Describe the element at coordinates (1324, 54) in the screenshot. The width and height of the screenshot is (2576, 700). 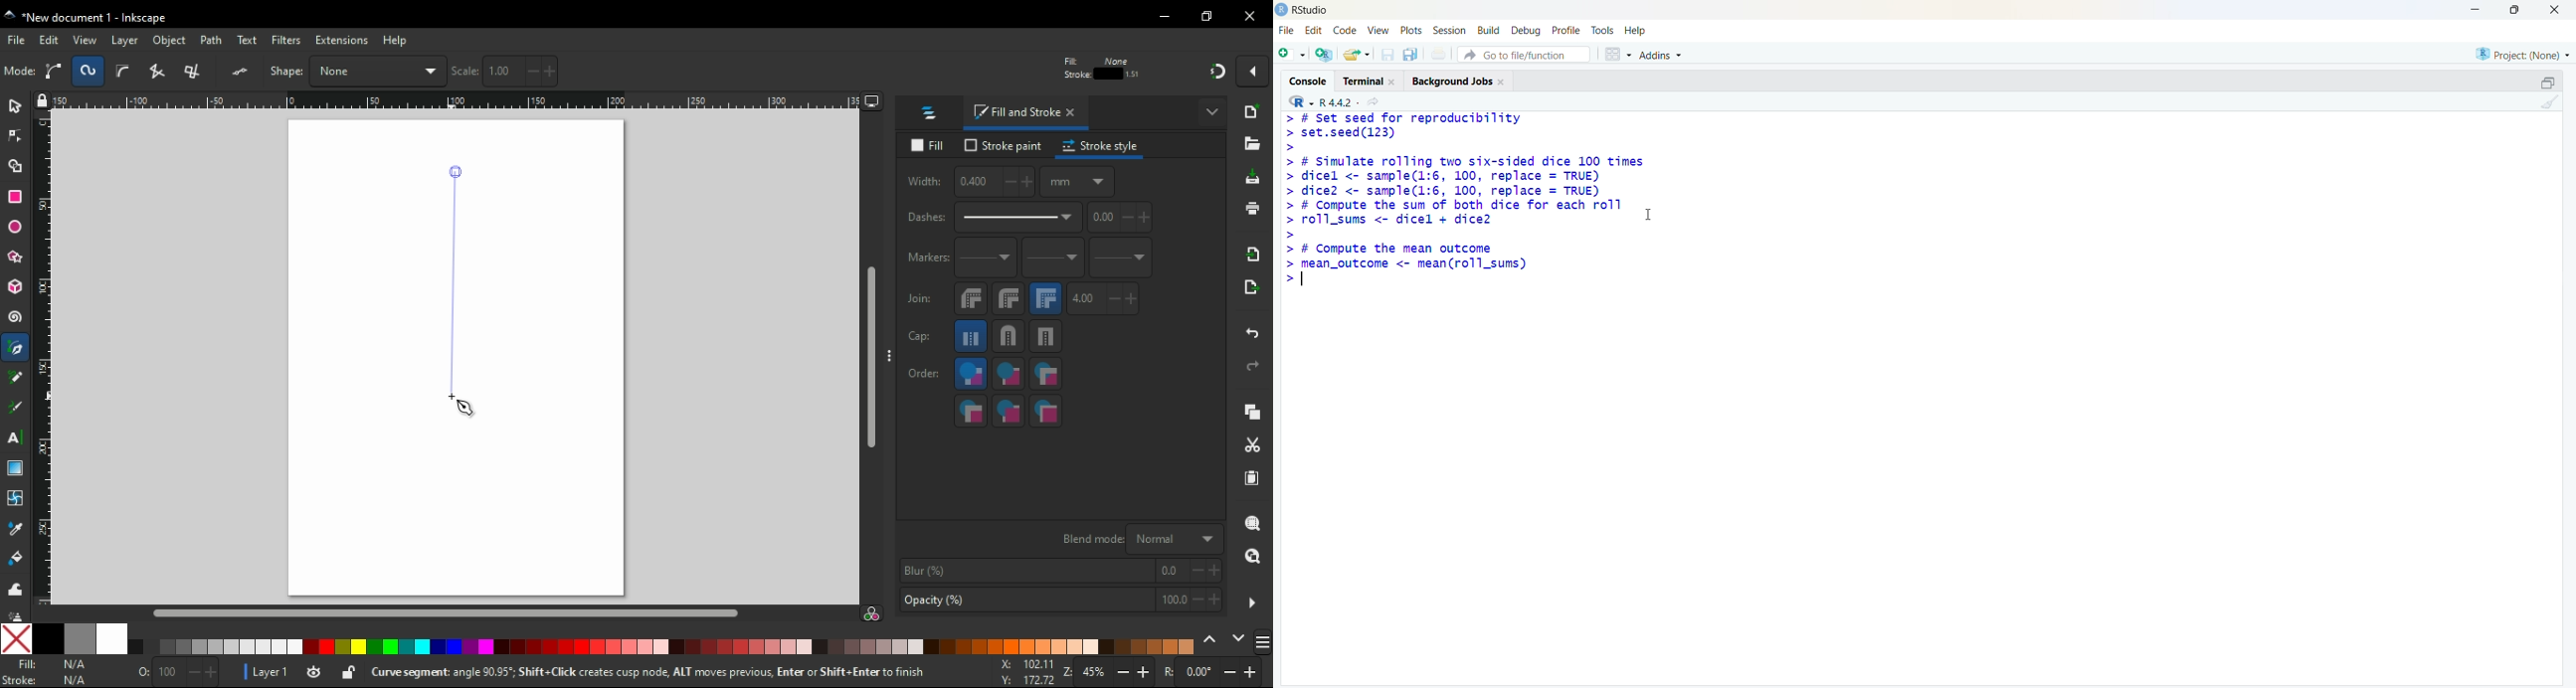
I see `add R file` at that location.